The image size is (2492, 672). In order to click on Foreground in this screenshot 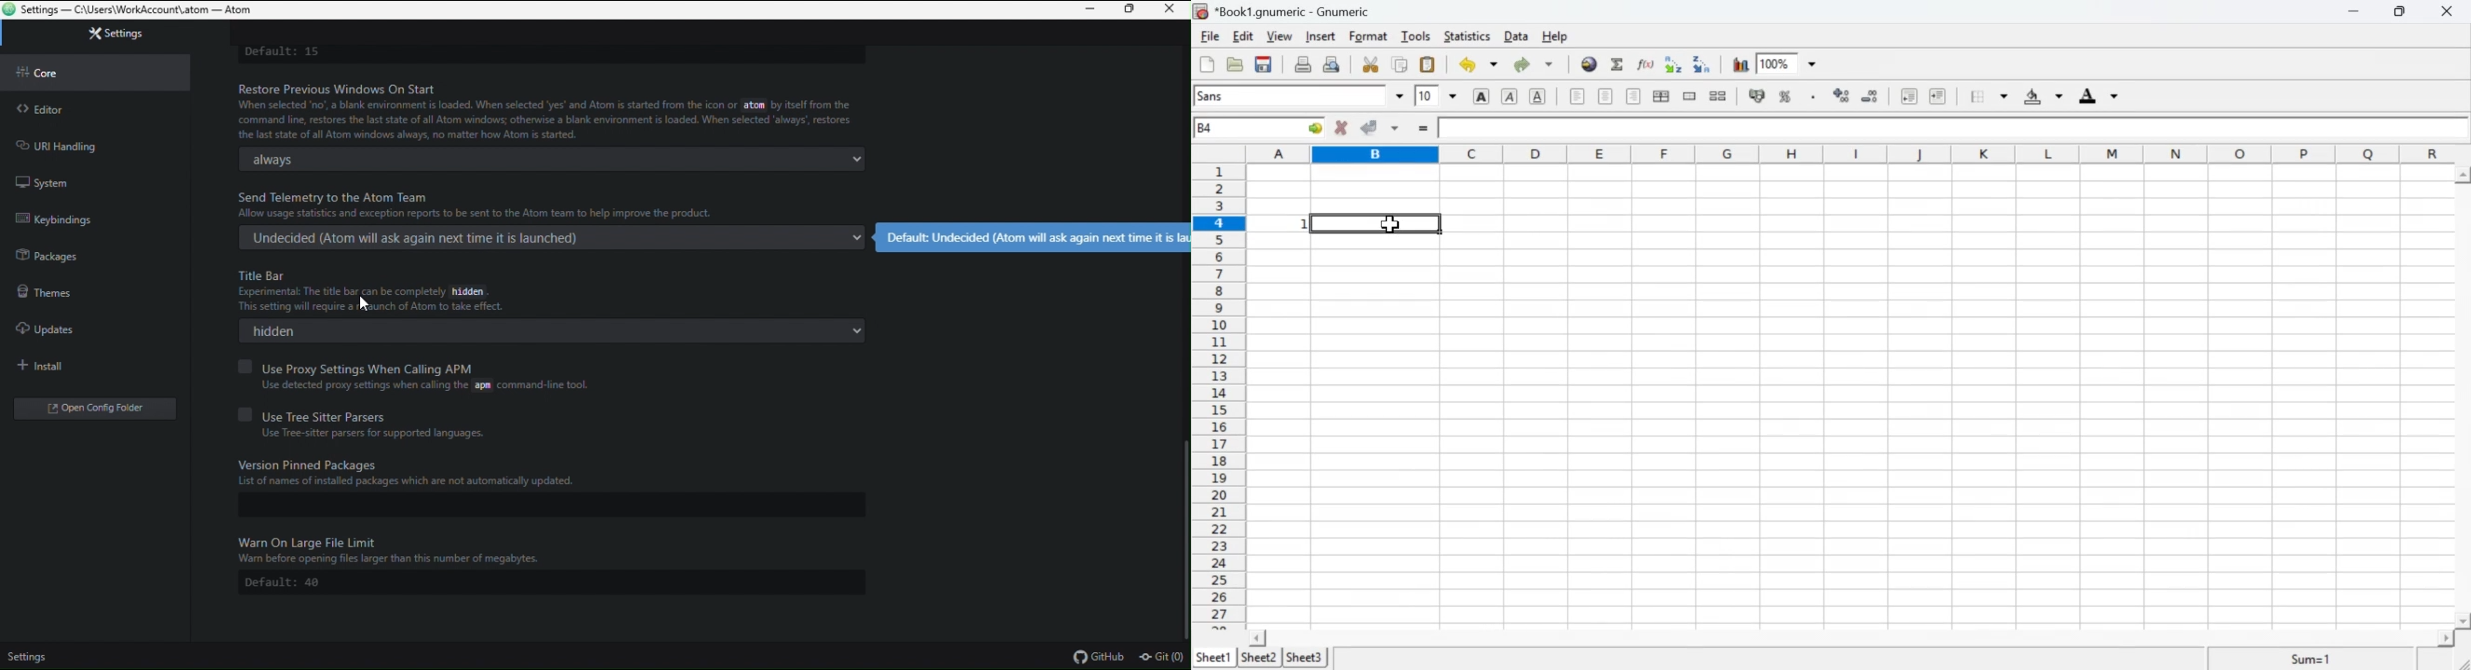, I will do `click(2102, 96)`.